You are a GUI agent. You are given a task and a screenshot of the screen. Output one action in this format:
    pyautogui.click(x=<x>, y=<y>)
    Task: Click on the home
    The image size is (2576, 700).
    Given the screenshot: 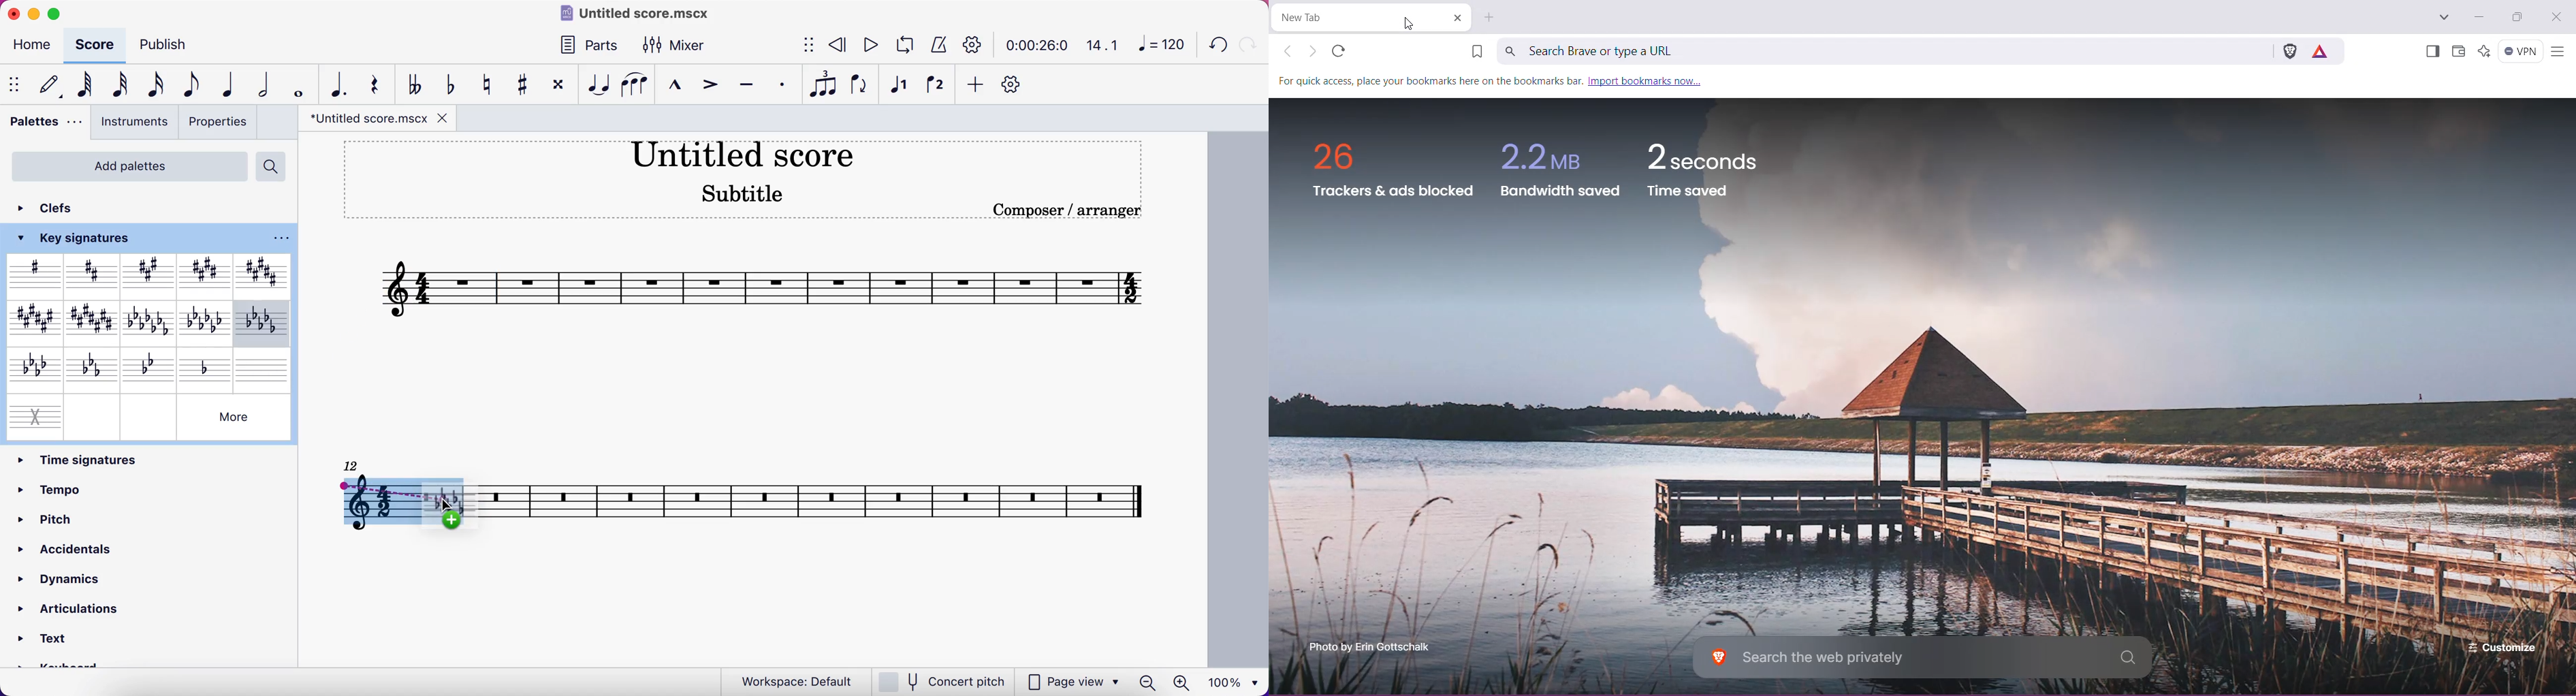 What is the action you would take?
    pyautogui.click(x=33, y=45)
    